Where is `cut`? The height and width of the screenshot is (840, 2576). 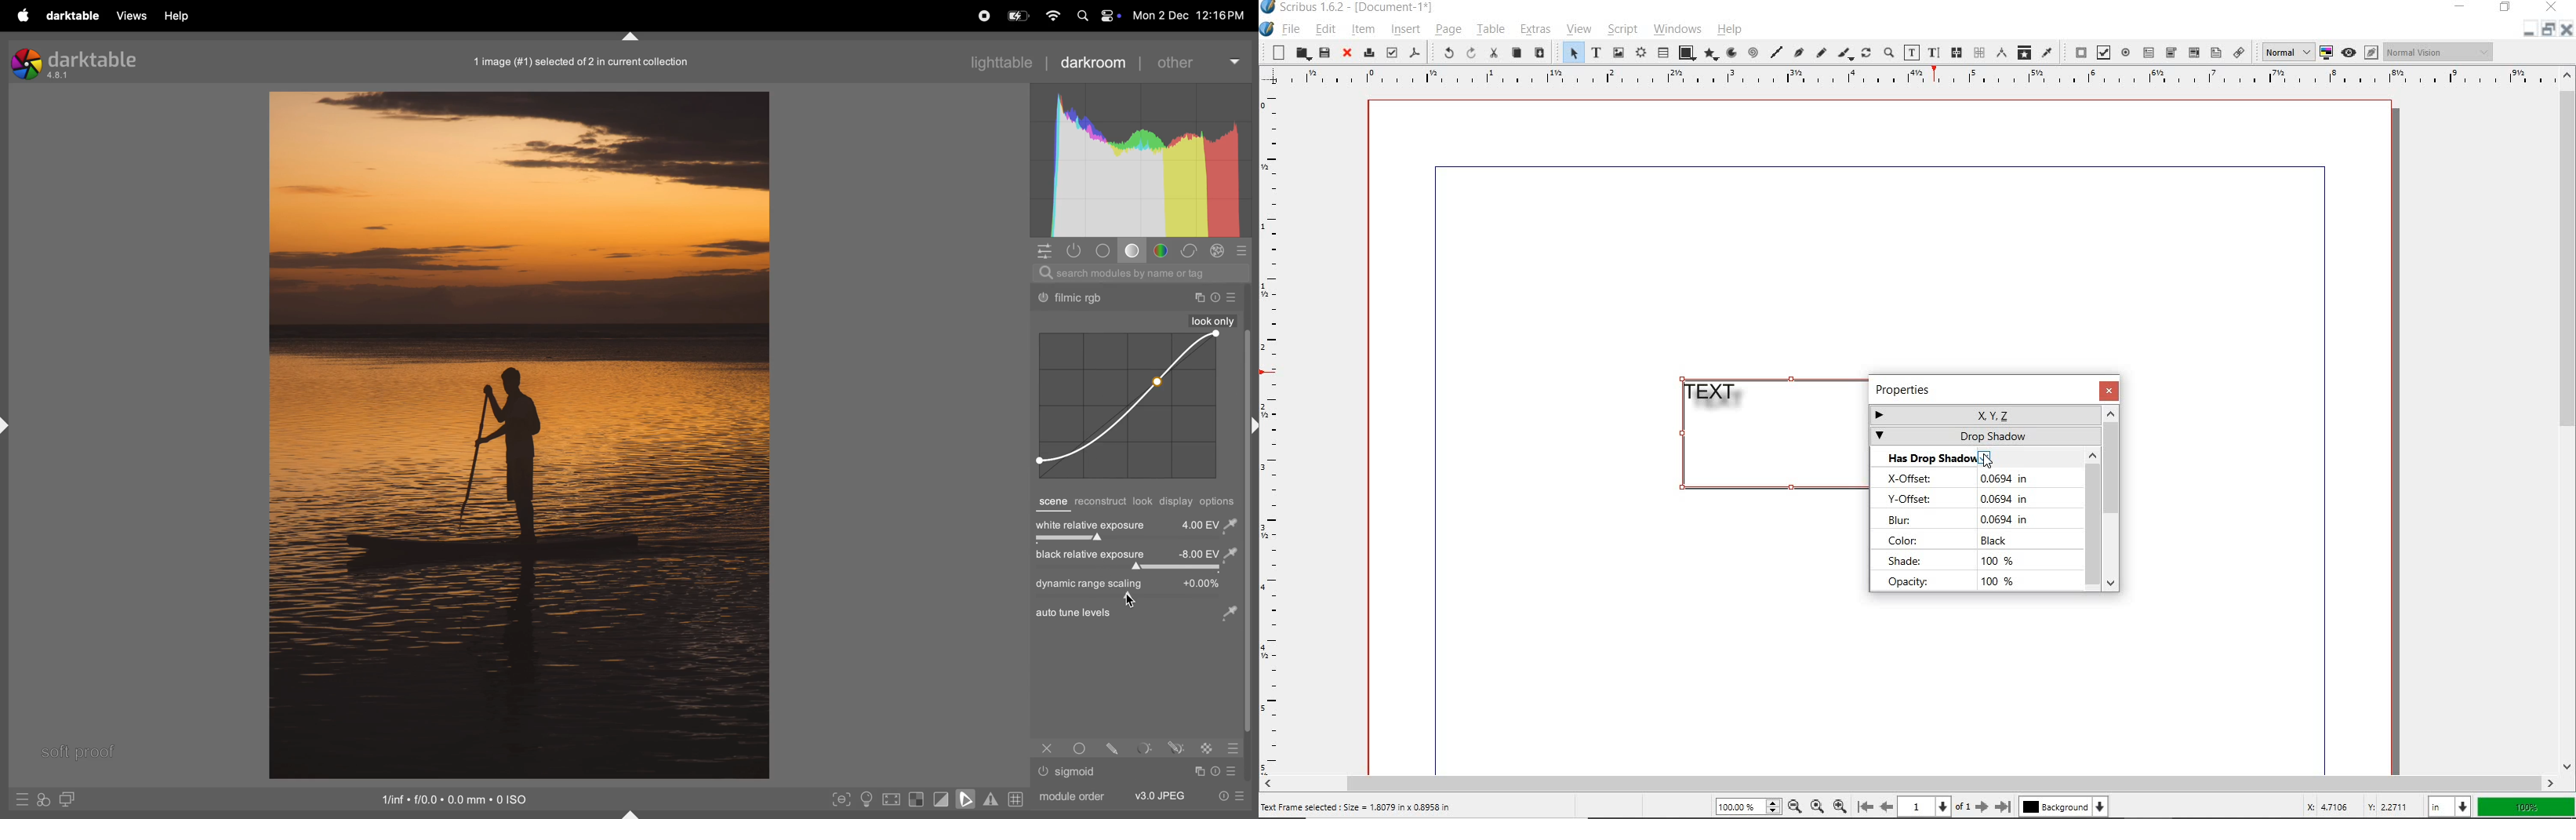
cut is located at coordinates (1493, 53).